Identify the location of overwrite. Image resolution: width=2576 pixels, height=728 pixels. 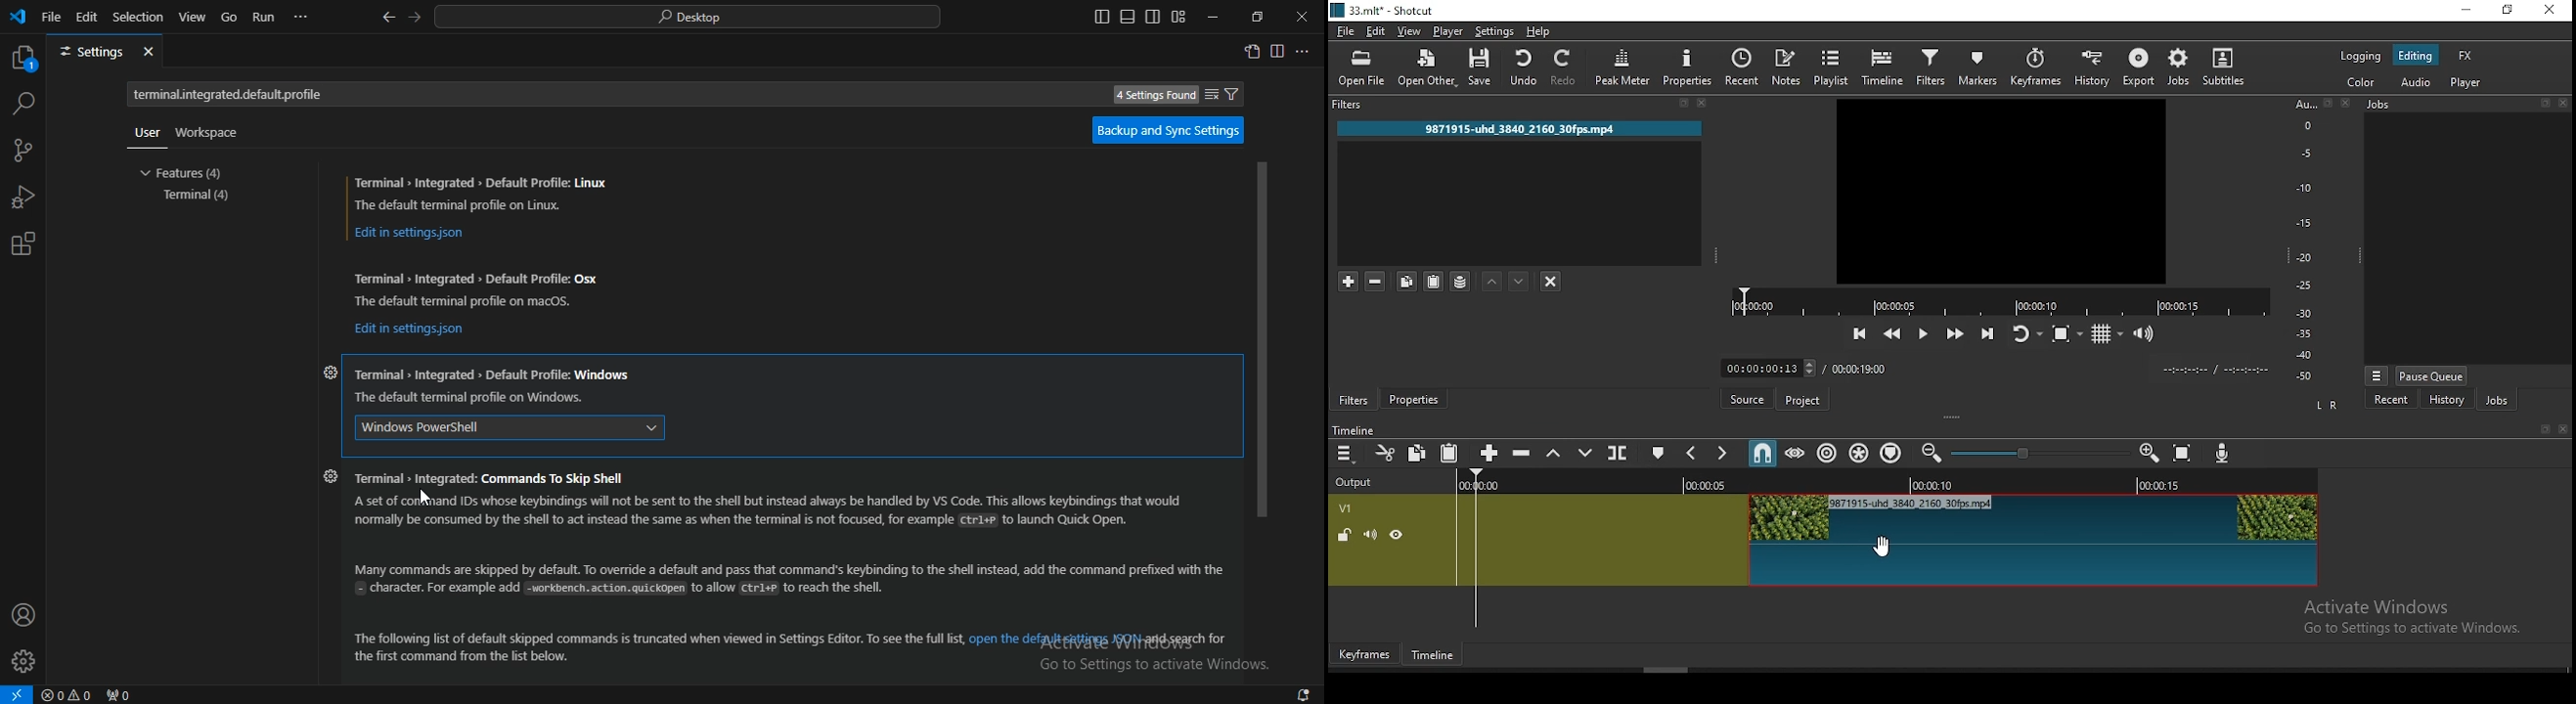
(1587, 455).